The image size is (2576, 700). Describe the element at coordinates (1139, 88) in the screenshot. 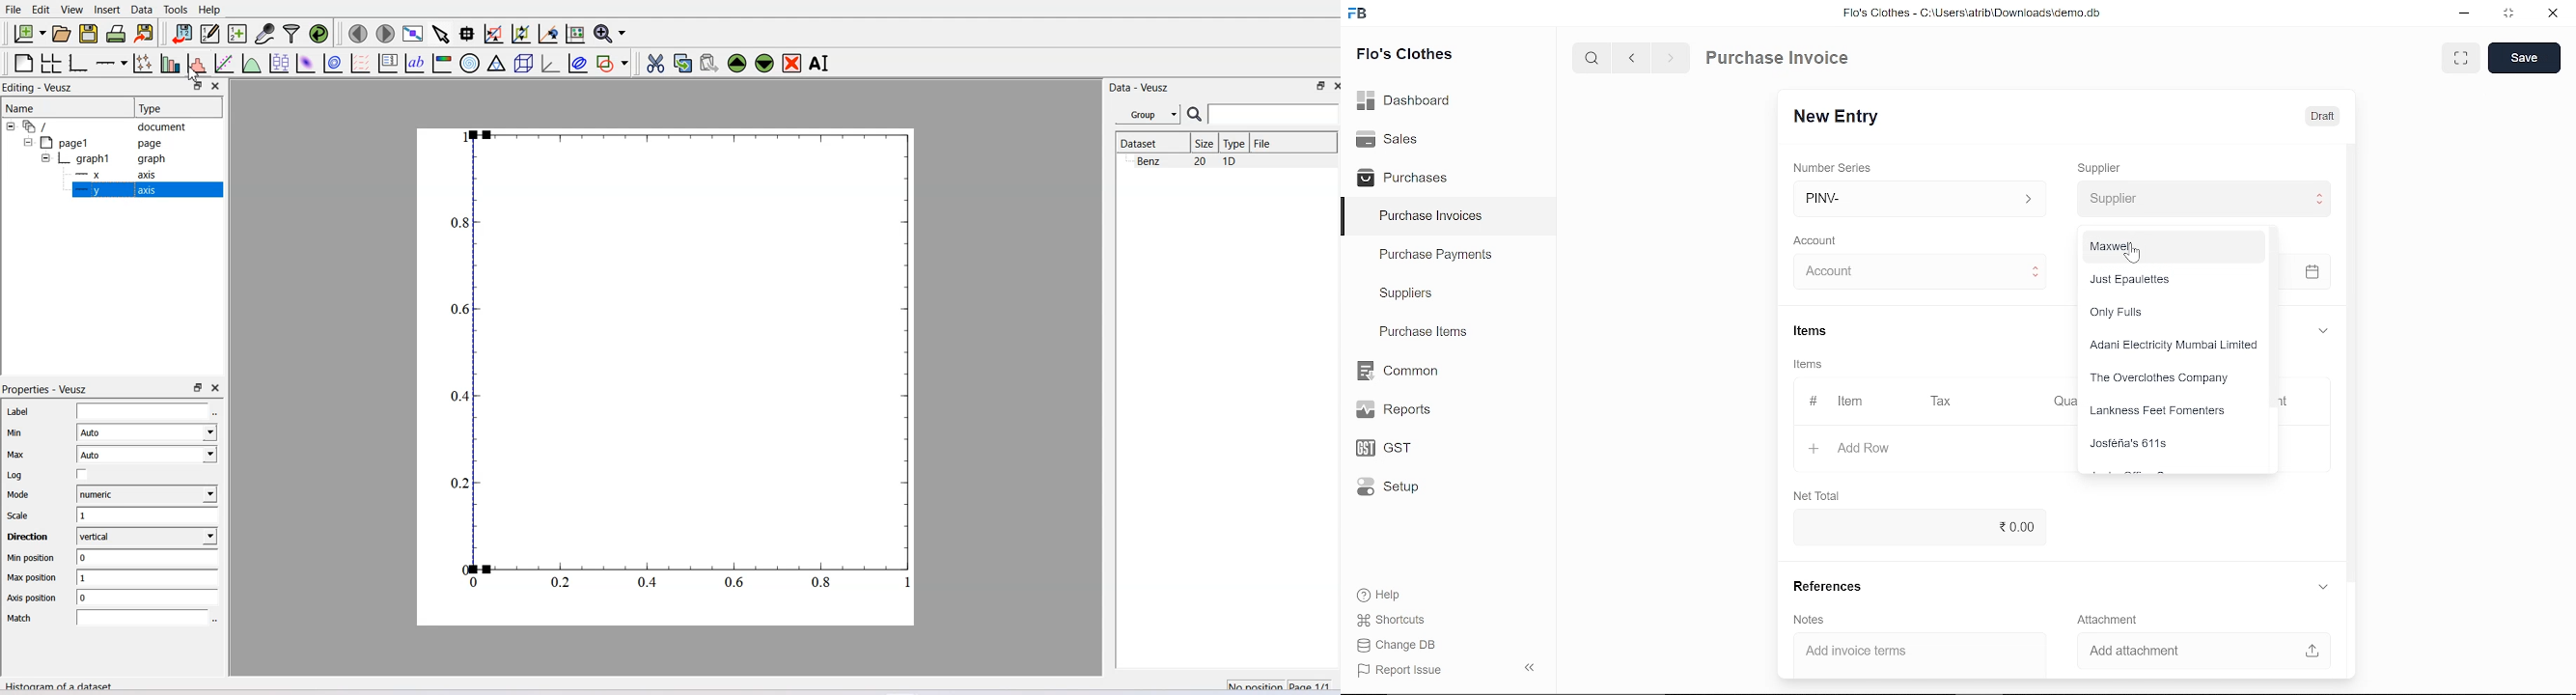

I see `Data - Veusz` at that location.